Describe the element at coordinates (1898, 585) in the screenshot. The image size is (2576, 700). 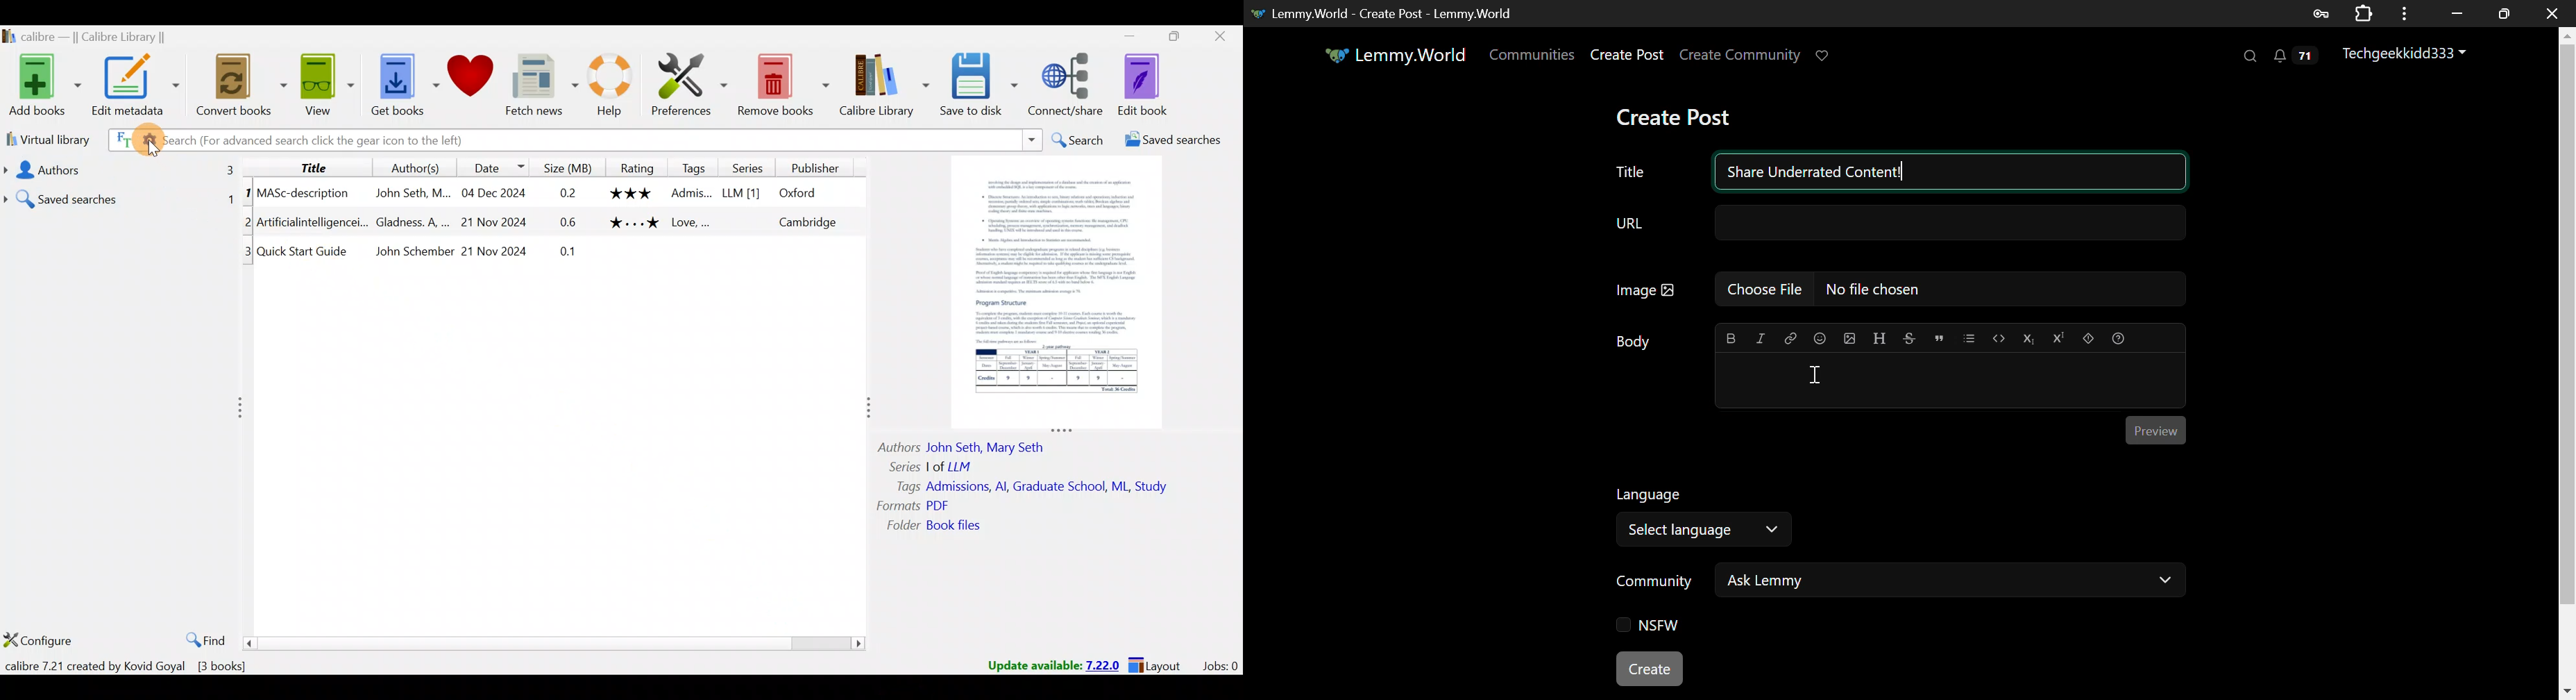
I see `Community: ask Lemmy` at that location.